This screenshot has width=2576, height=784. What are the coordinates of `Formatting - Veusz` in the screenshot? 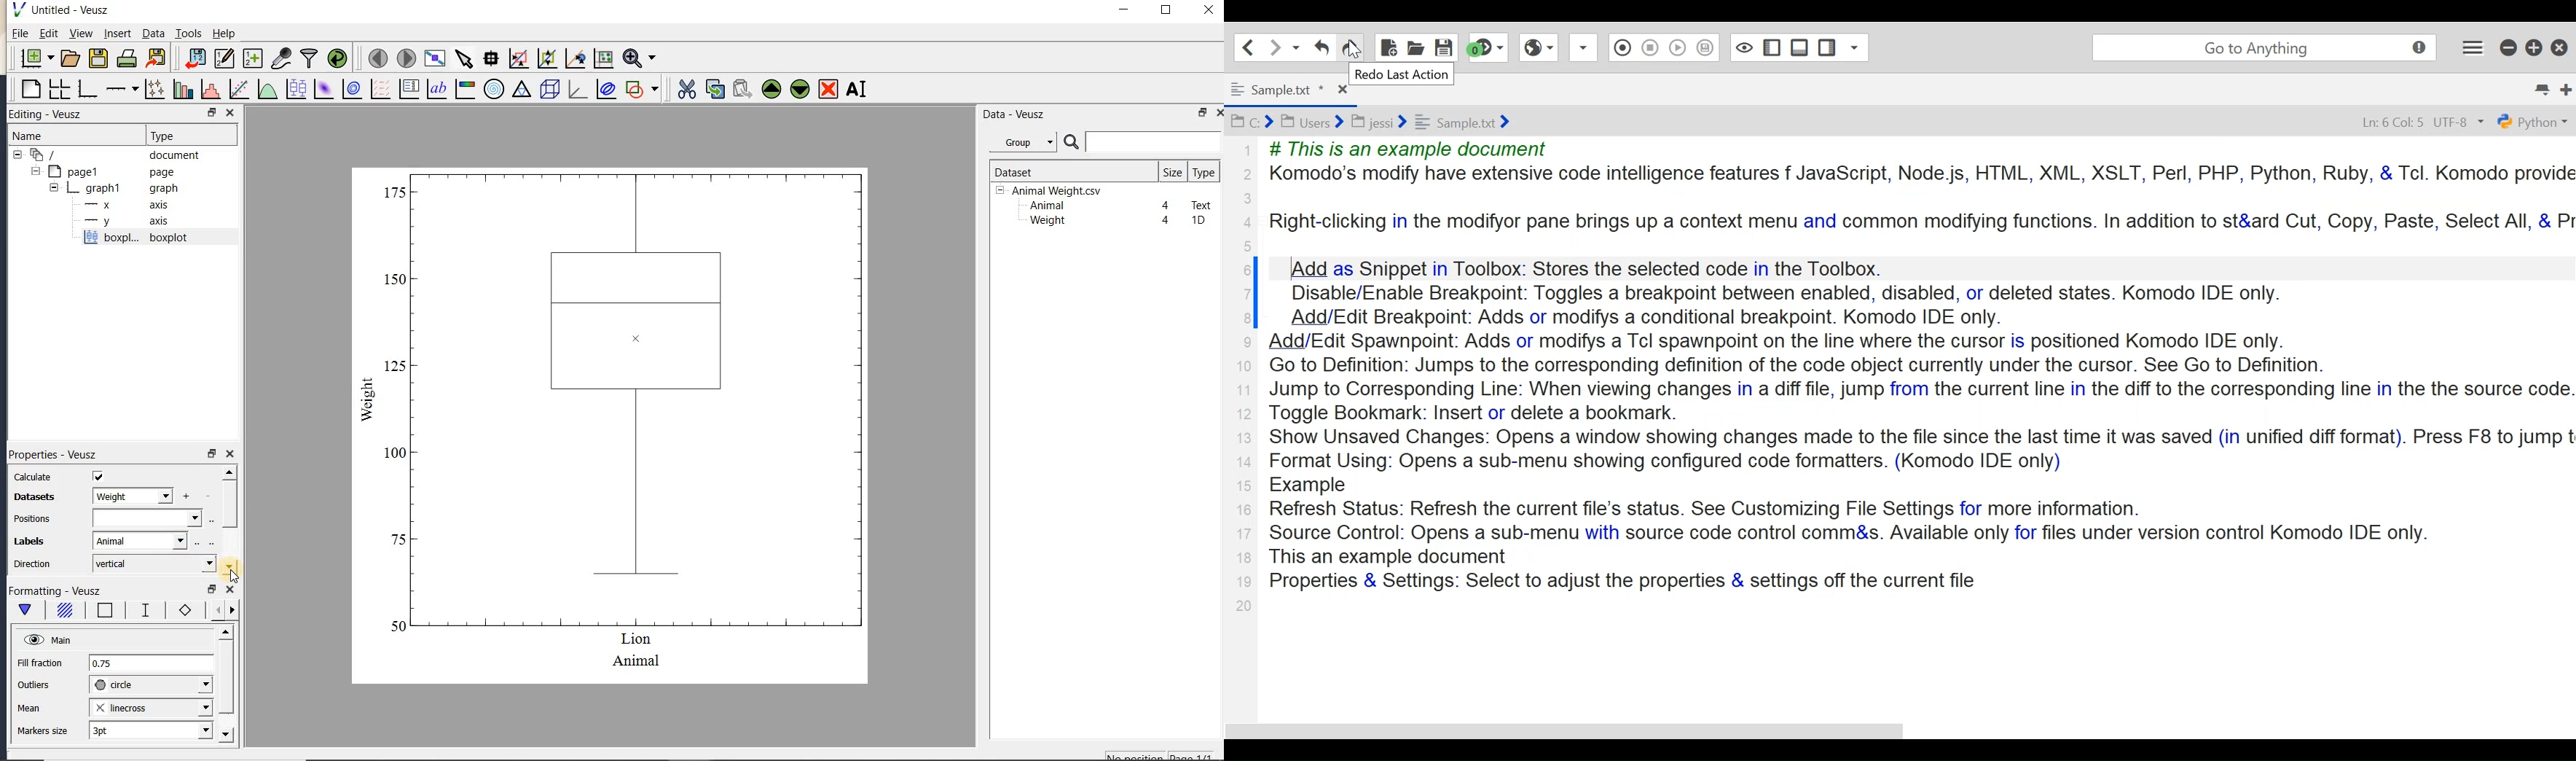 It's located at (58, 591).